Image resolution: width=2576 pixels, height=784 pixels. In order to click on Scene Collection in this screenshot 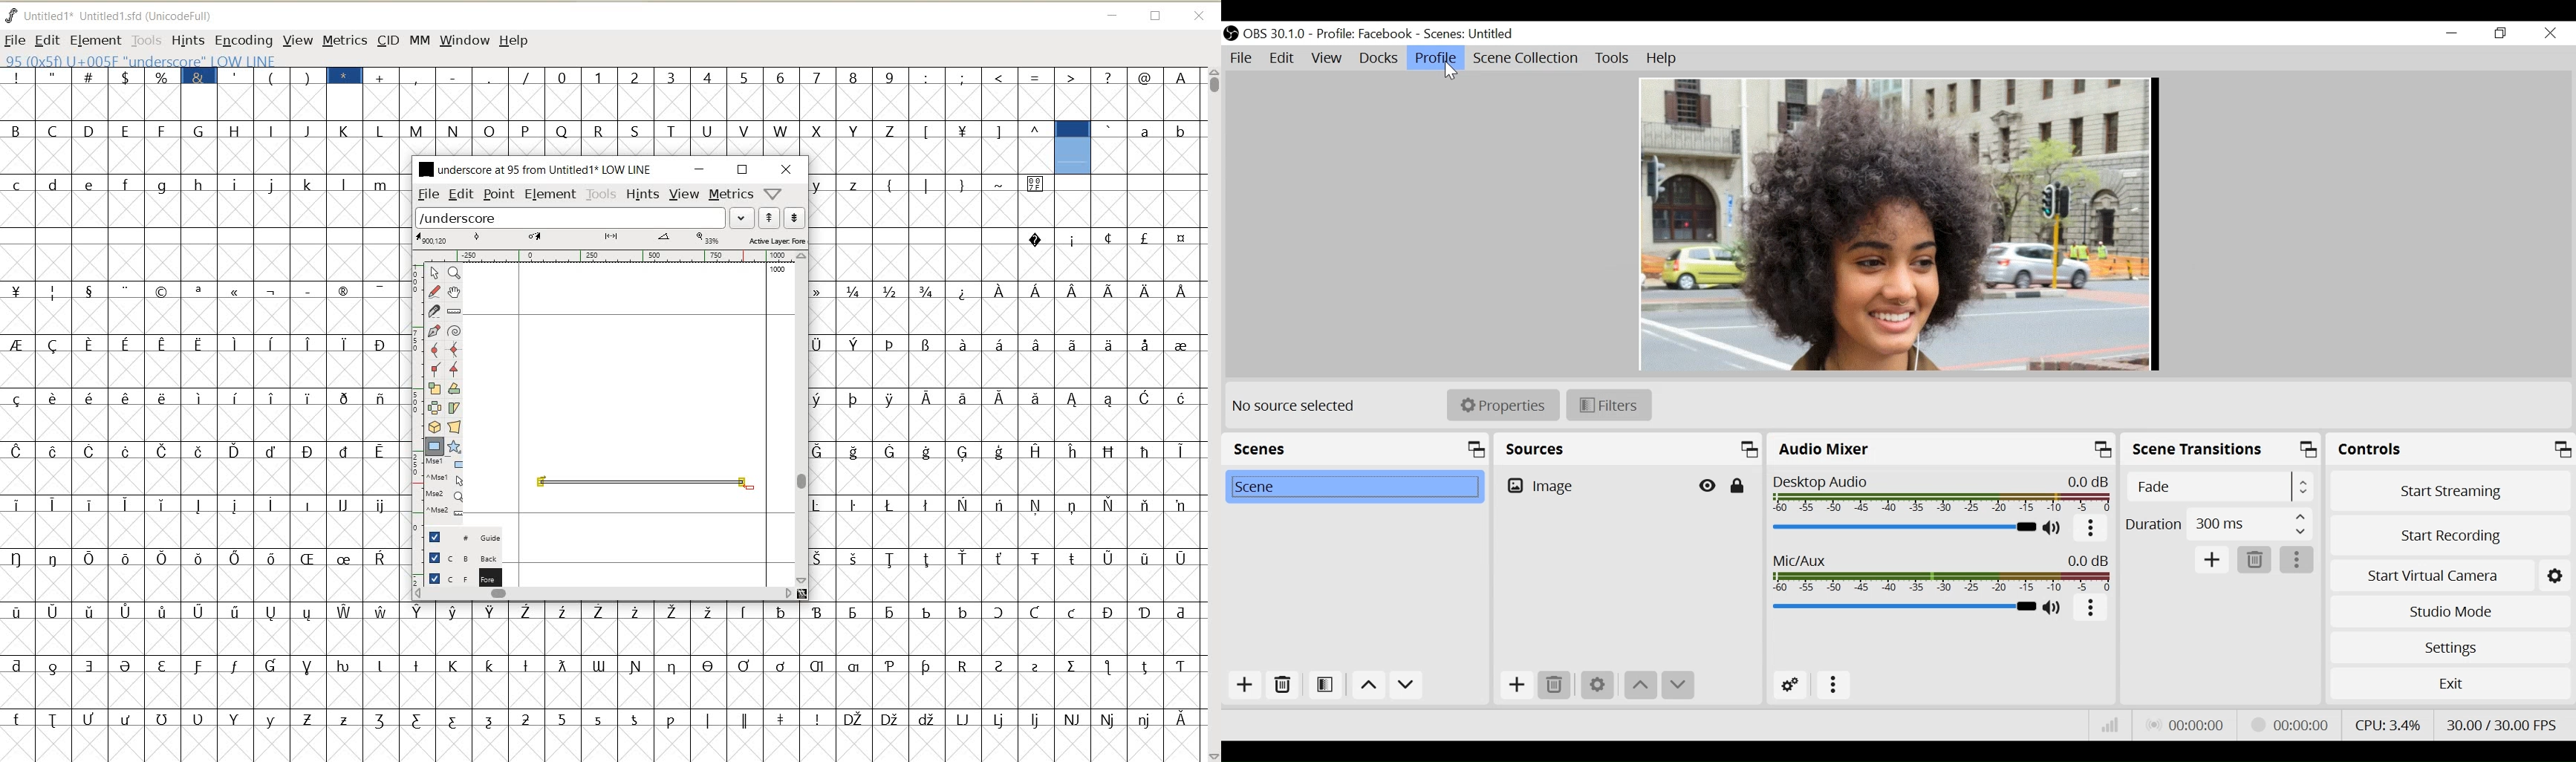, I will do `click(1528, 59)`.